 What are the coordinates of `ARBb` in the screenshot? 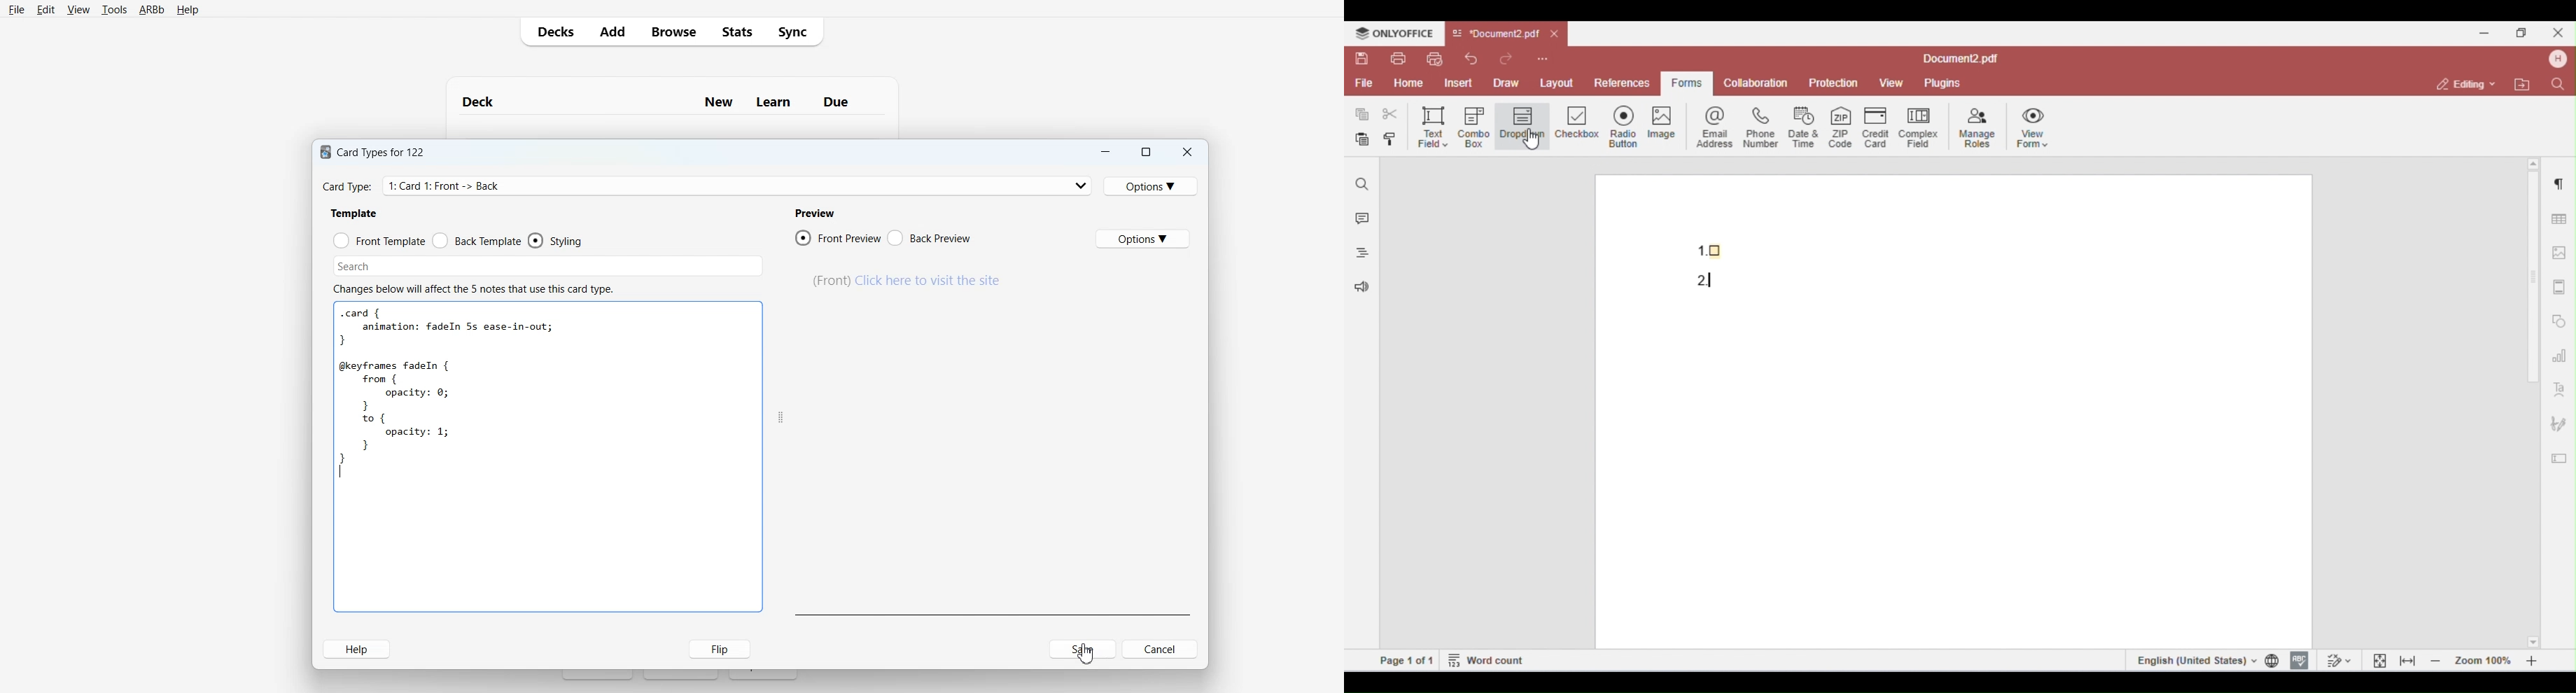 It's located at (151, 10).